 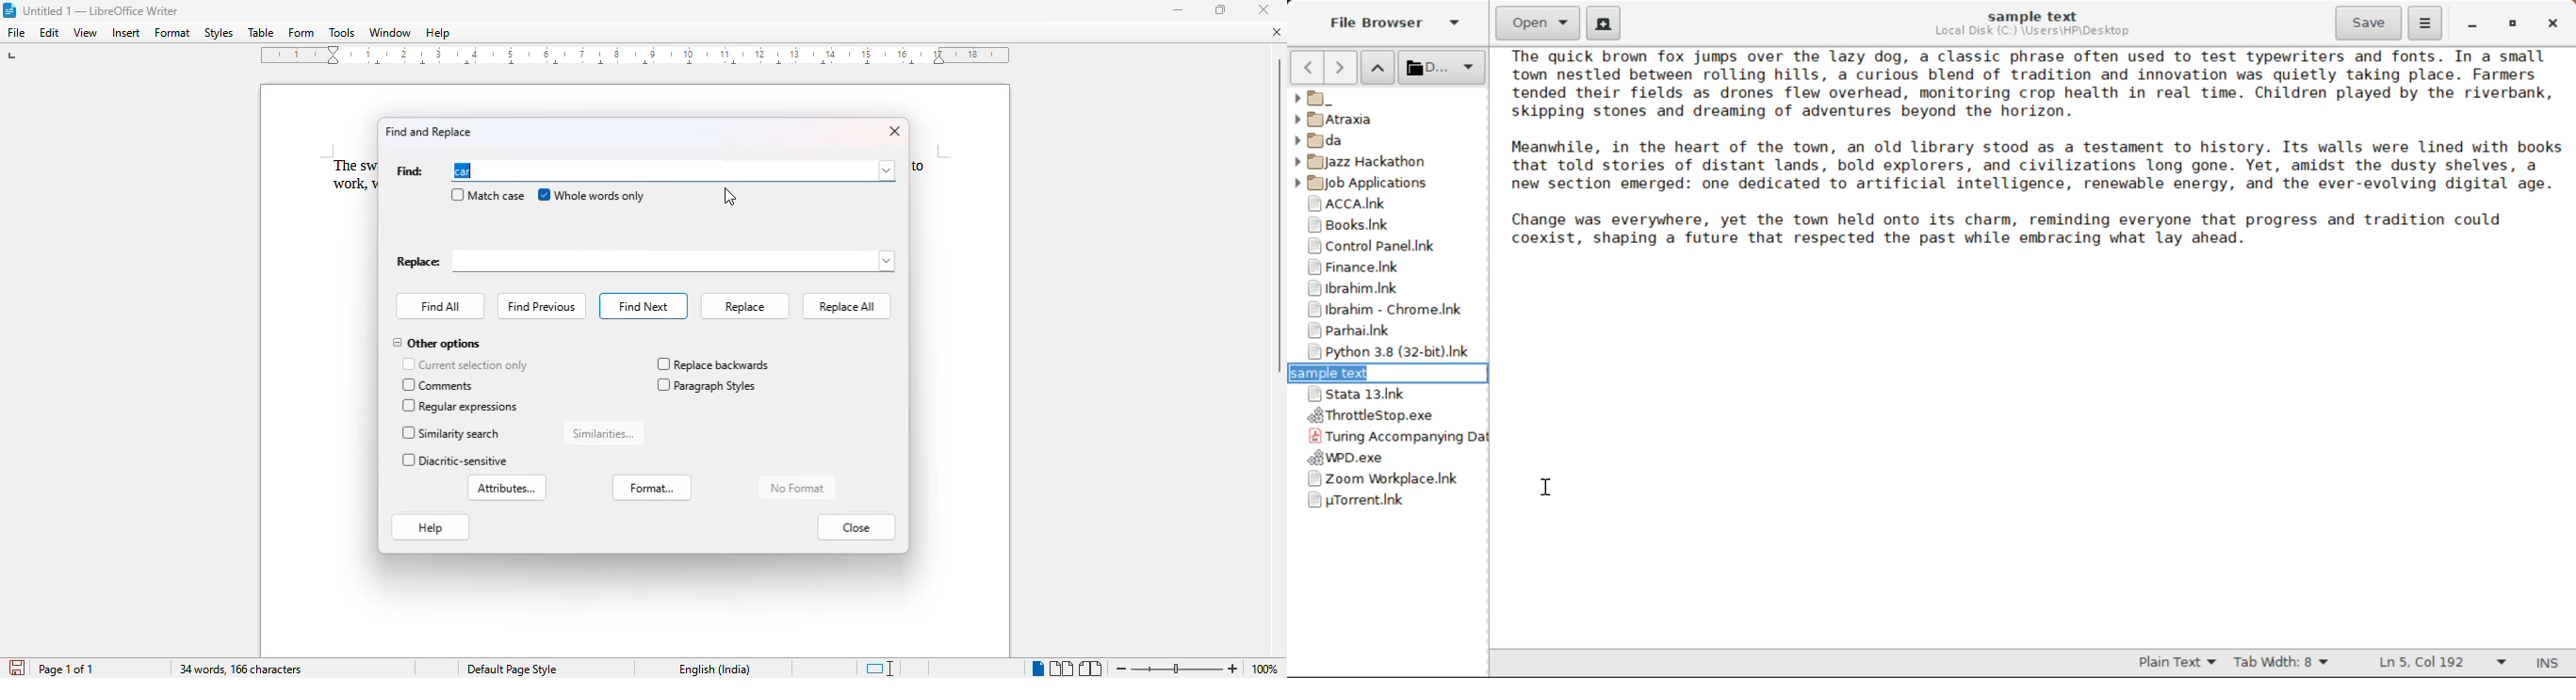 I want to click on Parhai Folder Shortcut Link, so click(x=1384, y=332).